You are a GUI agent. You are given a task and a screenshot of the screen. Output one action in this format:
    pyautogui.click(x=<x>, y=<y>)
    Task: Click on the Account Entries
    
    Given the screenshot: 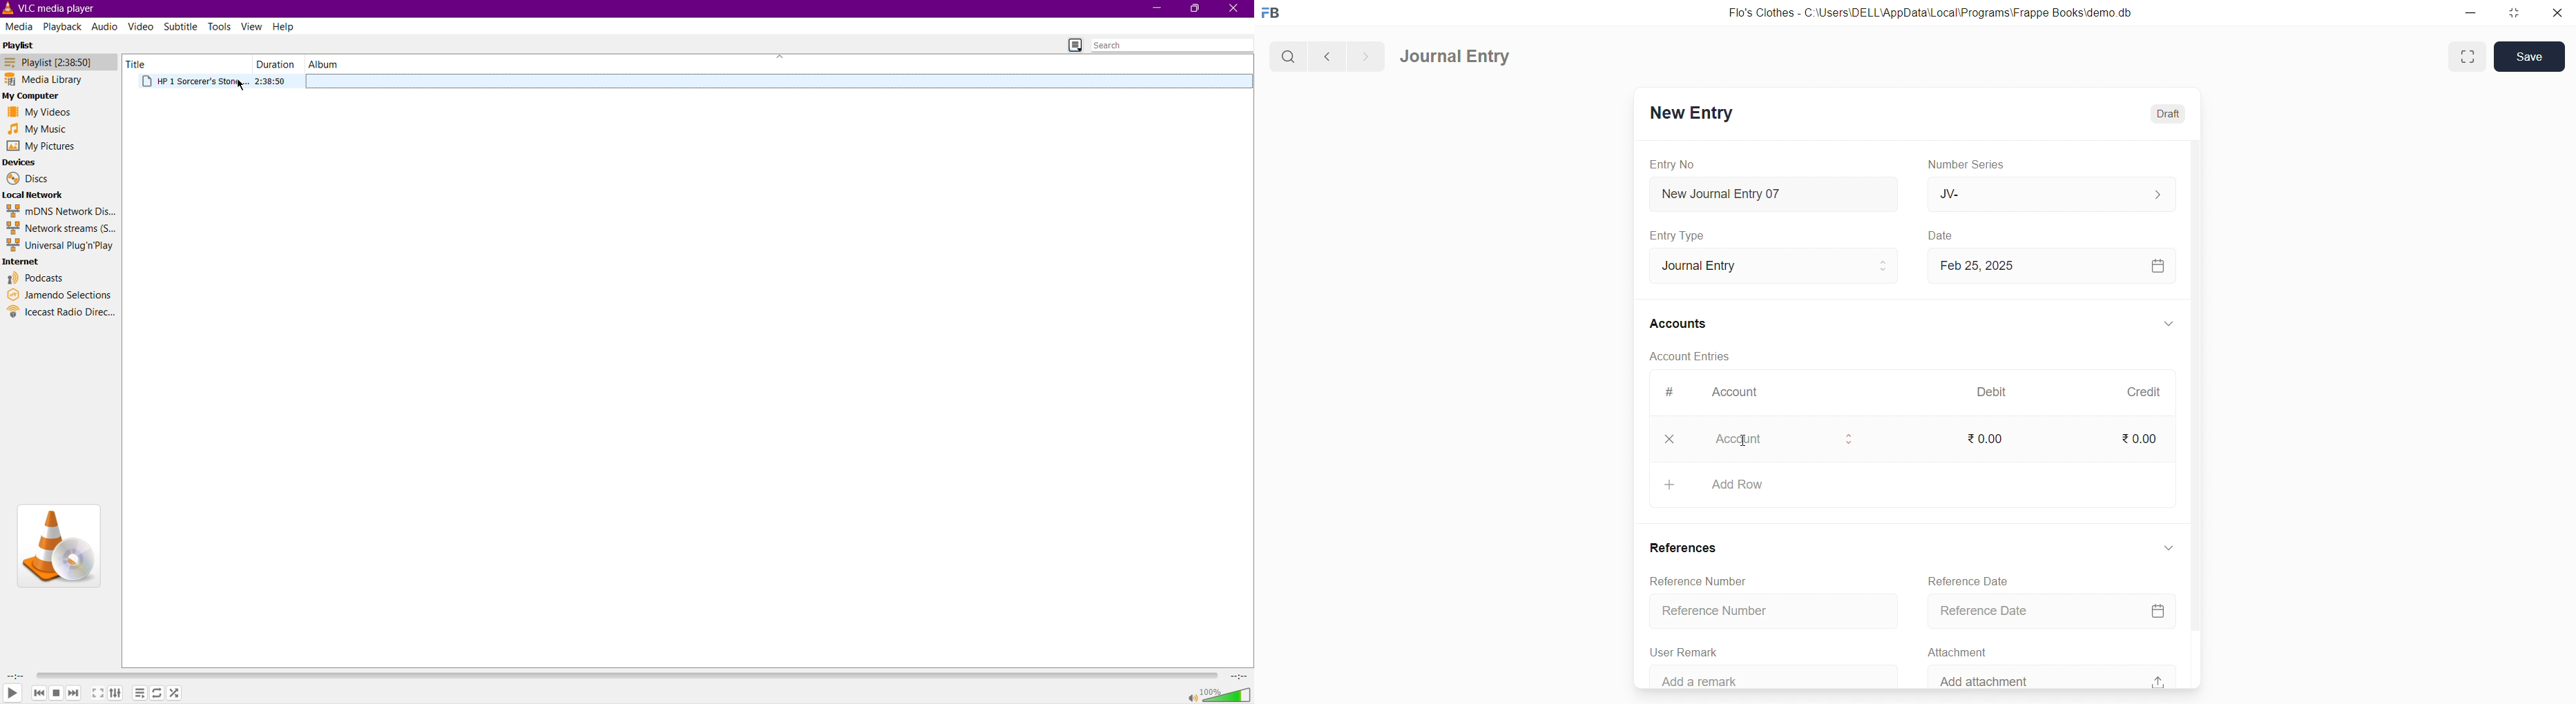 What is the action you would take?
    pyautogui.click(x=1691, y=358)
    